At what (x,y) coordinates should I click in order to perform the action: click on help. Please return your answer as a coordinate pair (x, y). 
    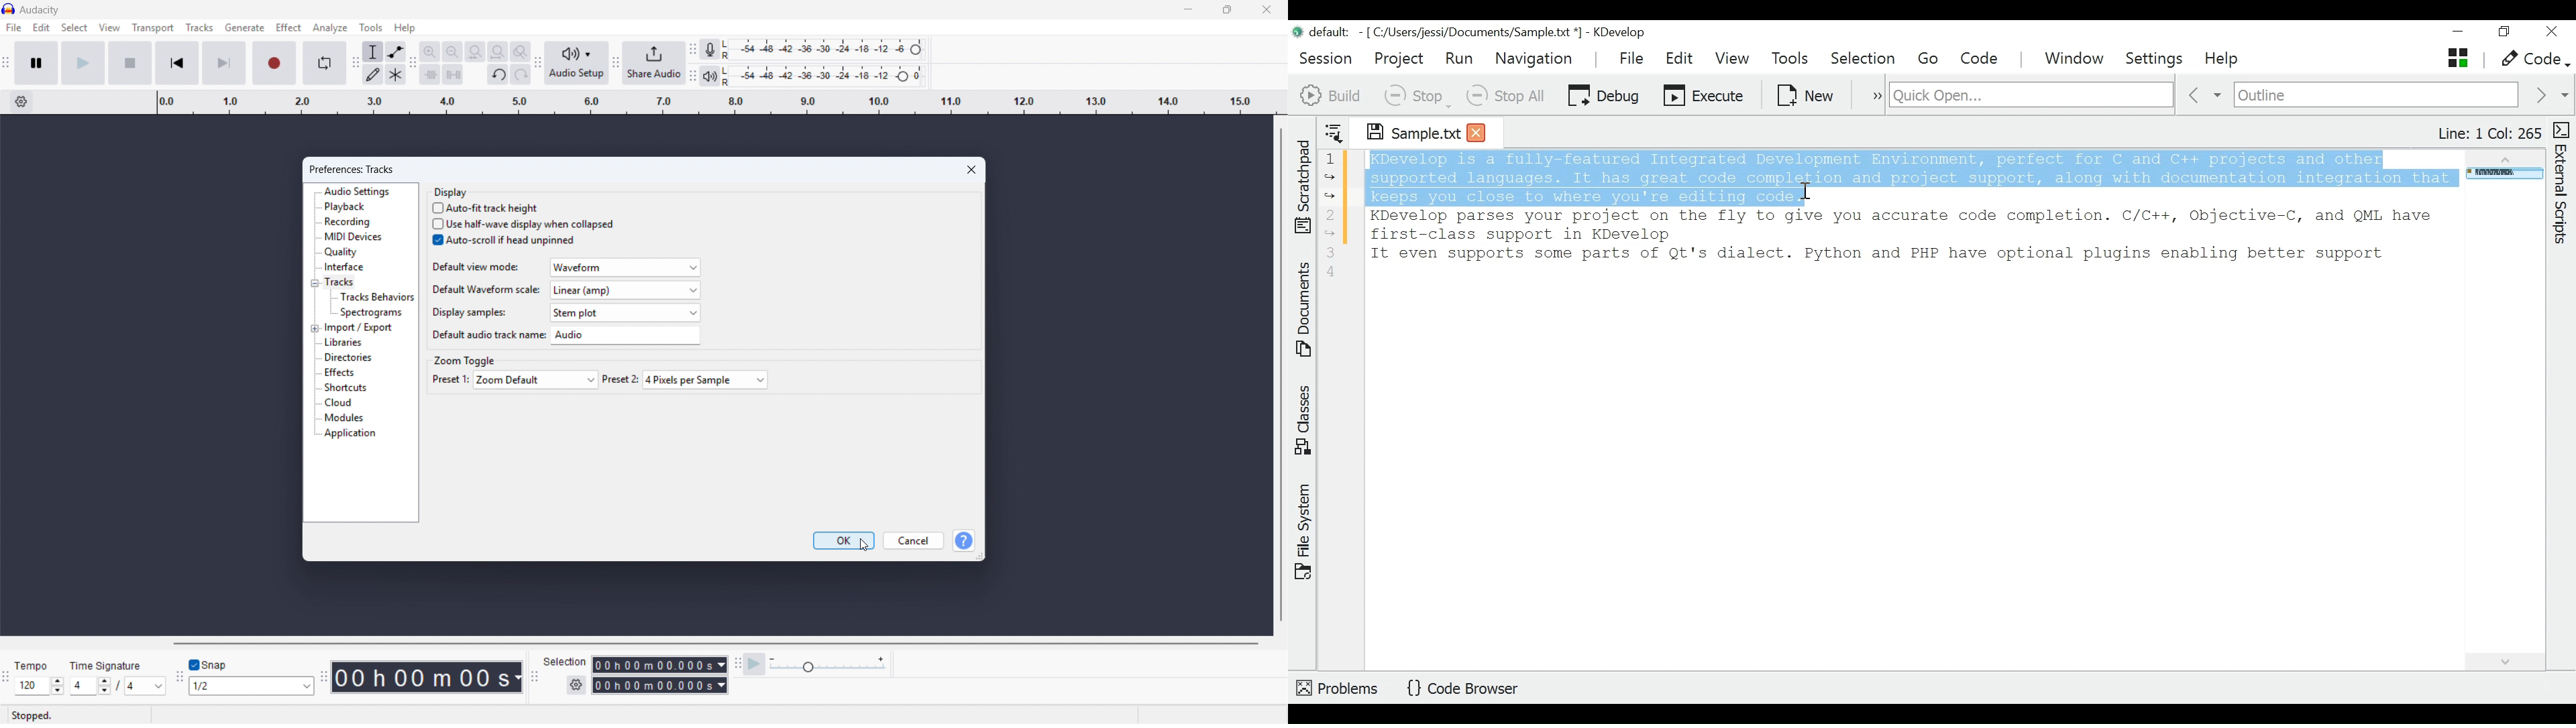
    Looking at the image, I should click on (405, 27).